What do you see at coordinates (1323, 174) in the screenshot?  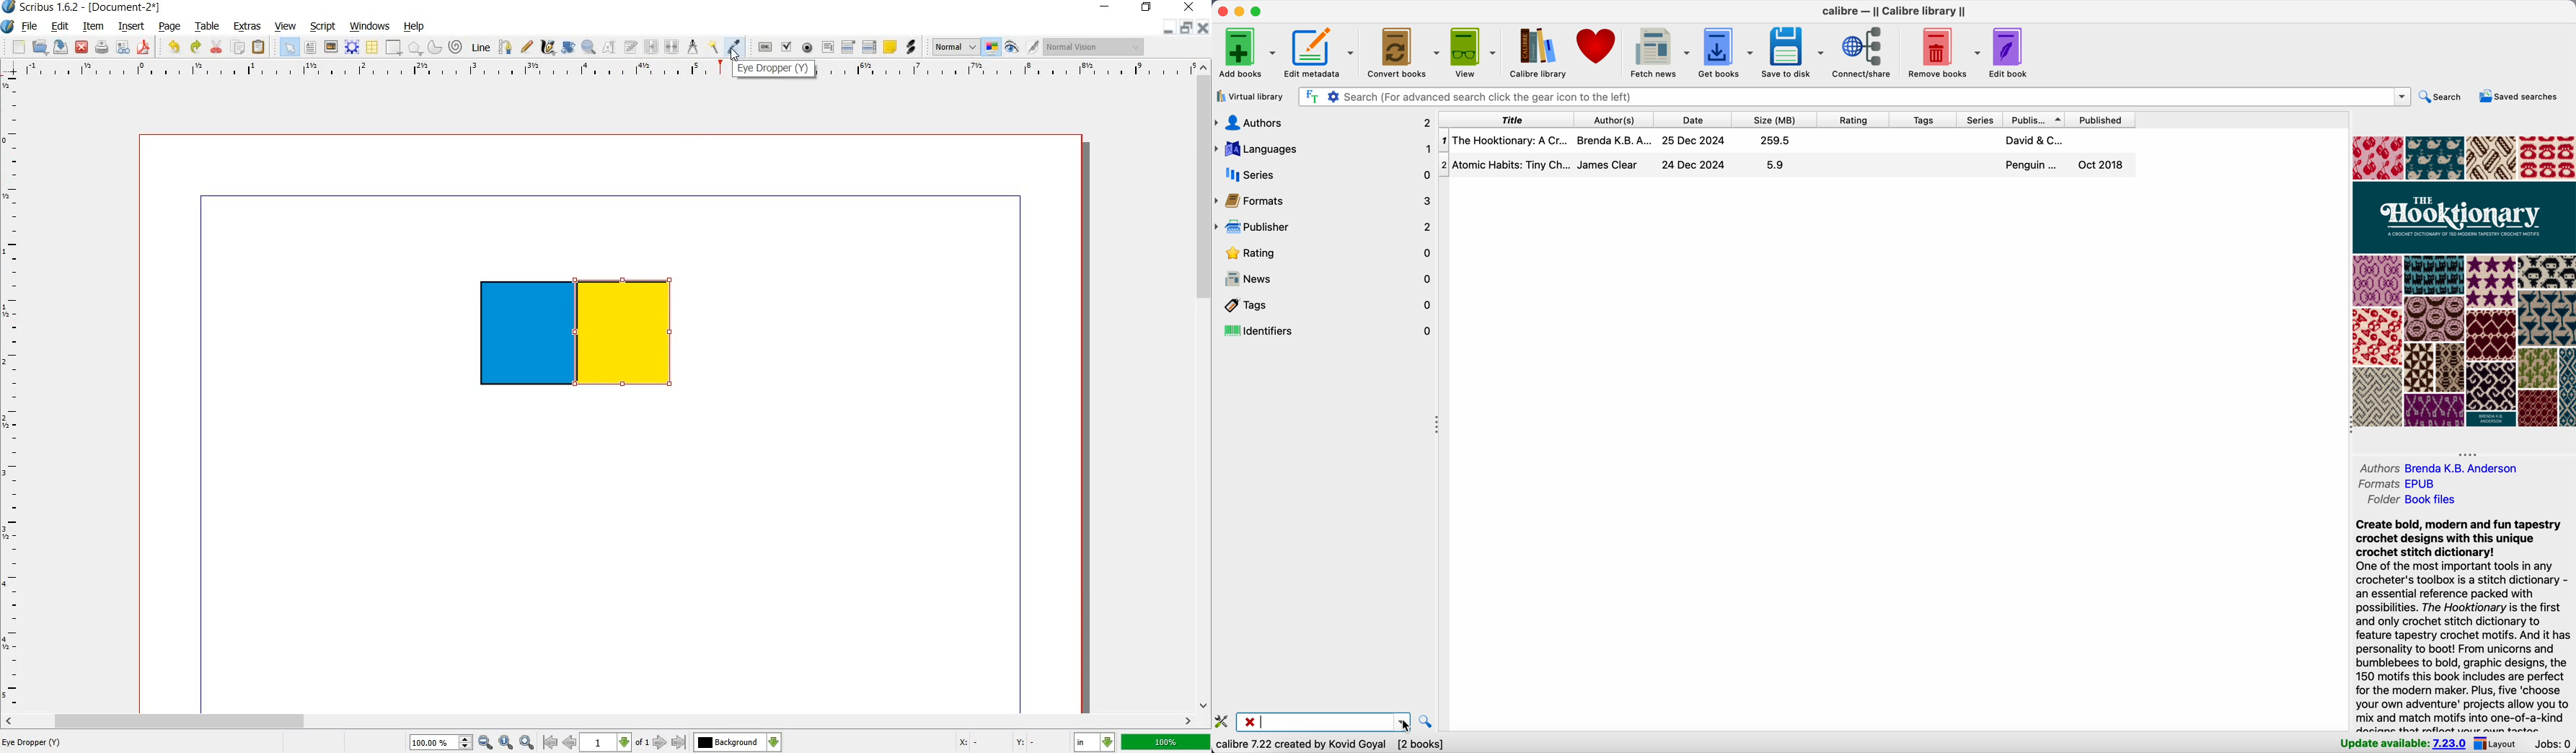 I see `series` at bounding box center [1323, 174].